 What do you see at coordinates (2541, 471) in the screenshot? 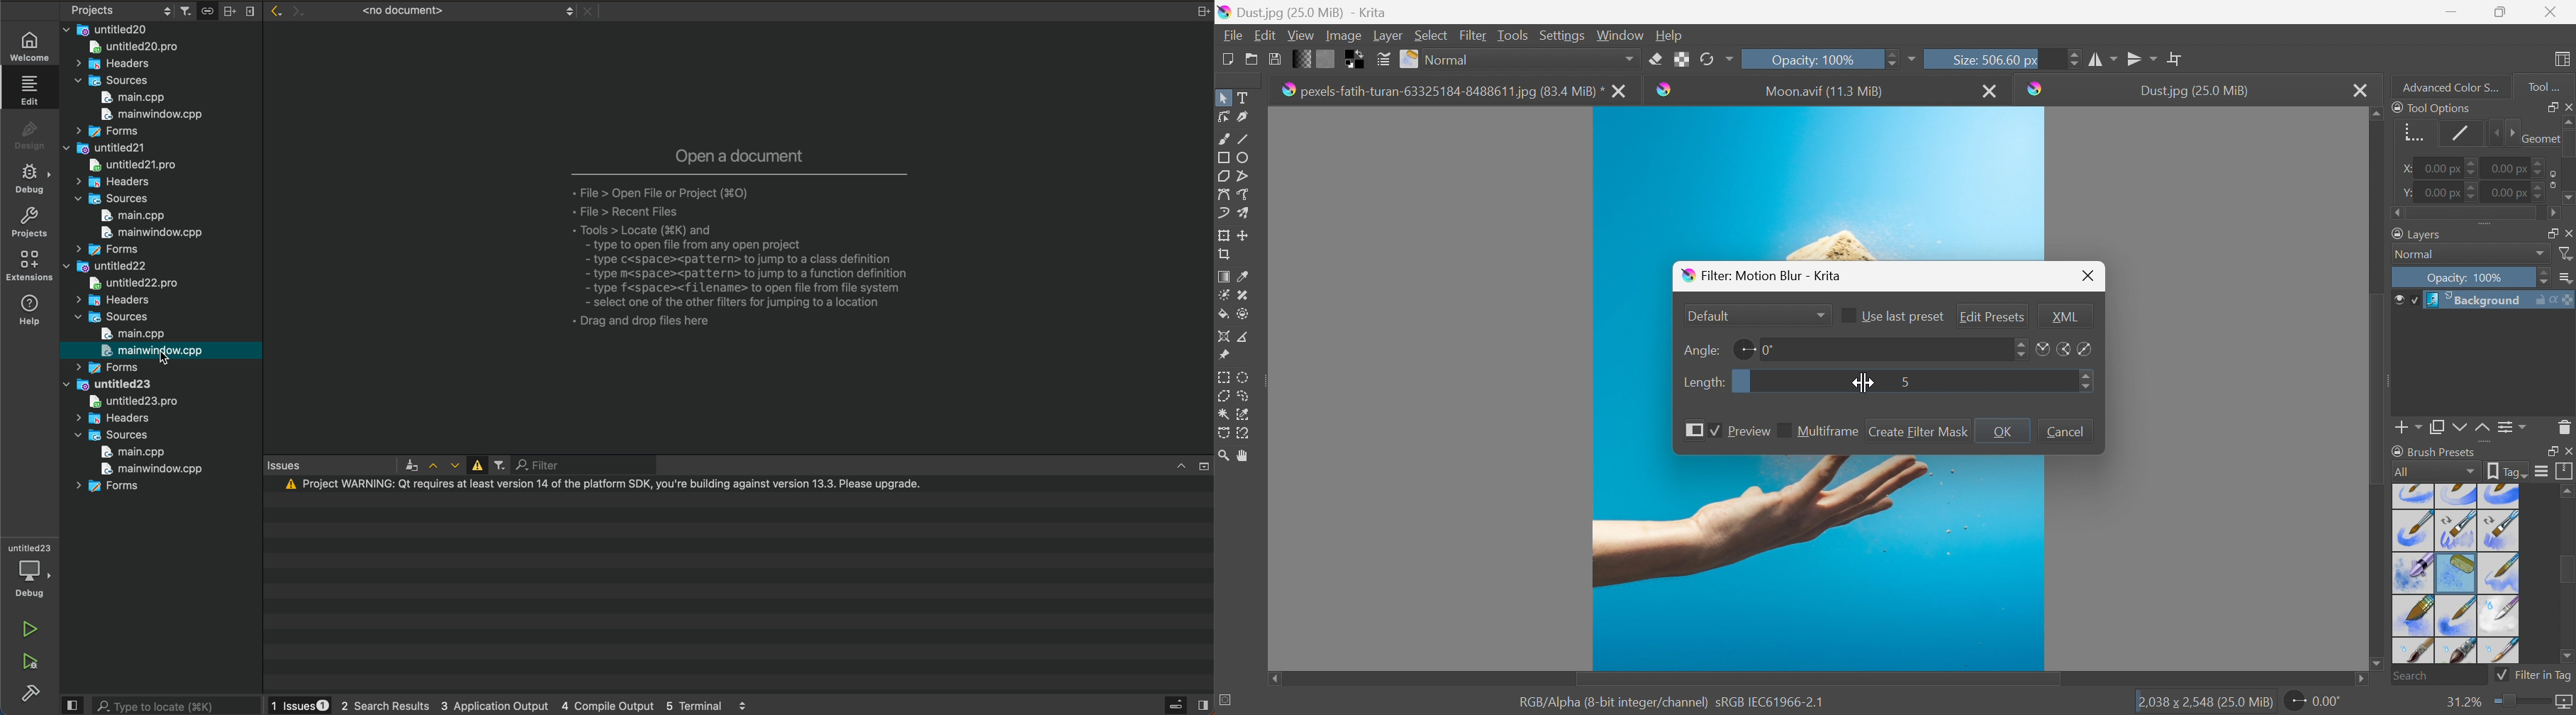
I see `Display settings` at bounding box center [2541, 471].